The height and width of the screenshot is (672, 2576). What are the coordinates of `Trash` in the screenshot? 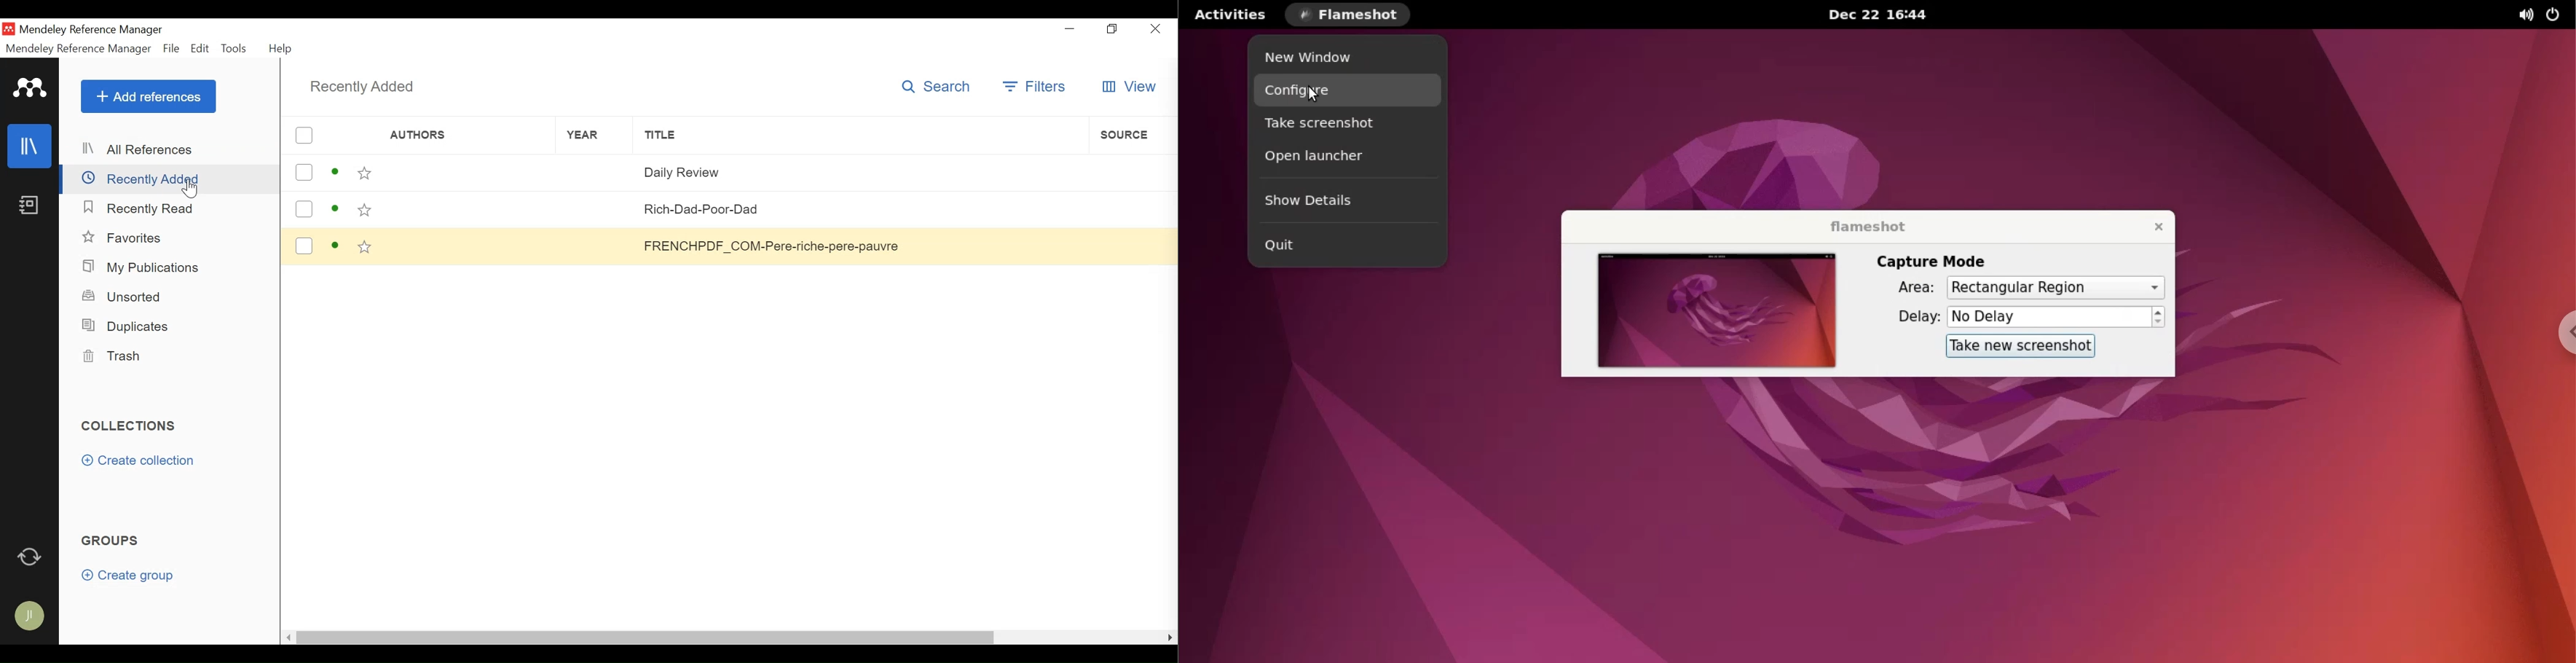 It's located at (125, 357).